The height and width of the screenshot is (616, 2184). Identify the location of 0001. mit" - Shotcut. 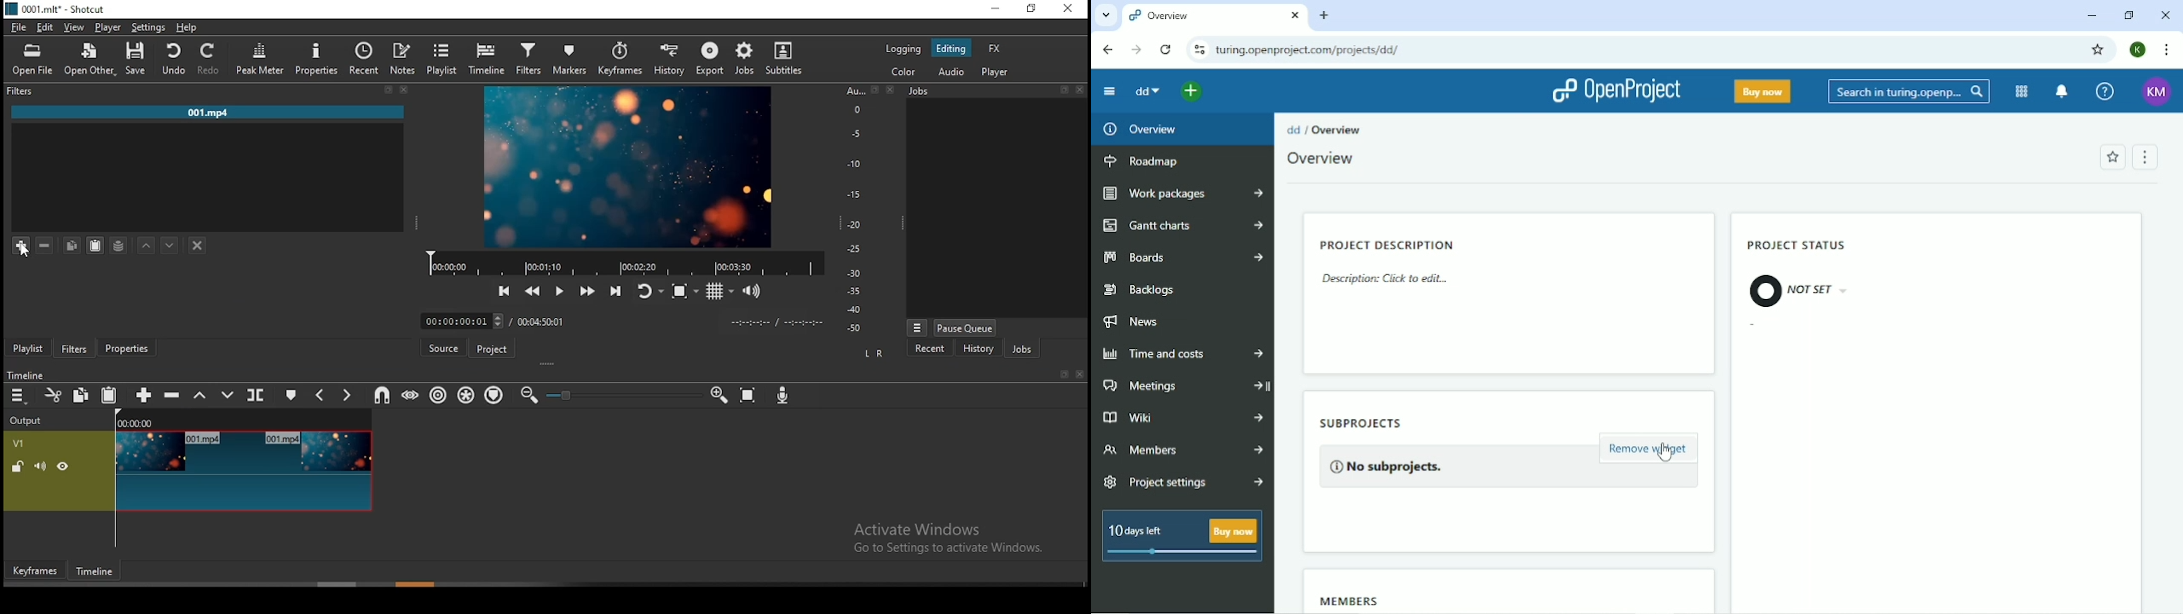
(58, 9).